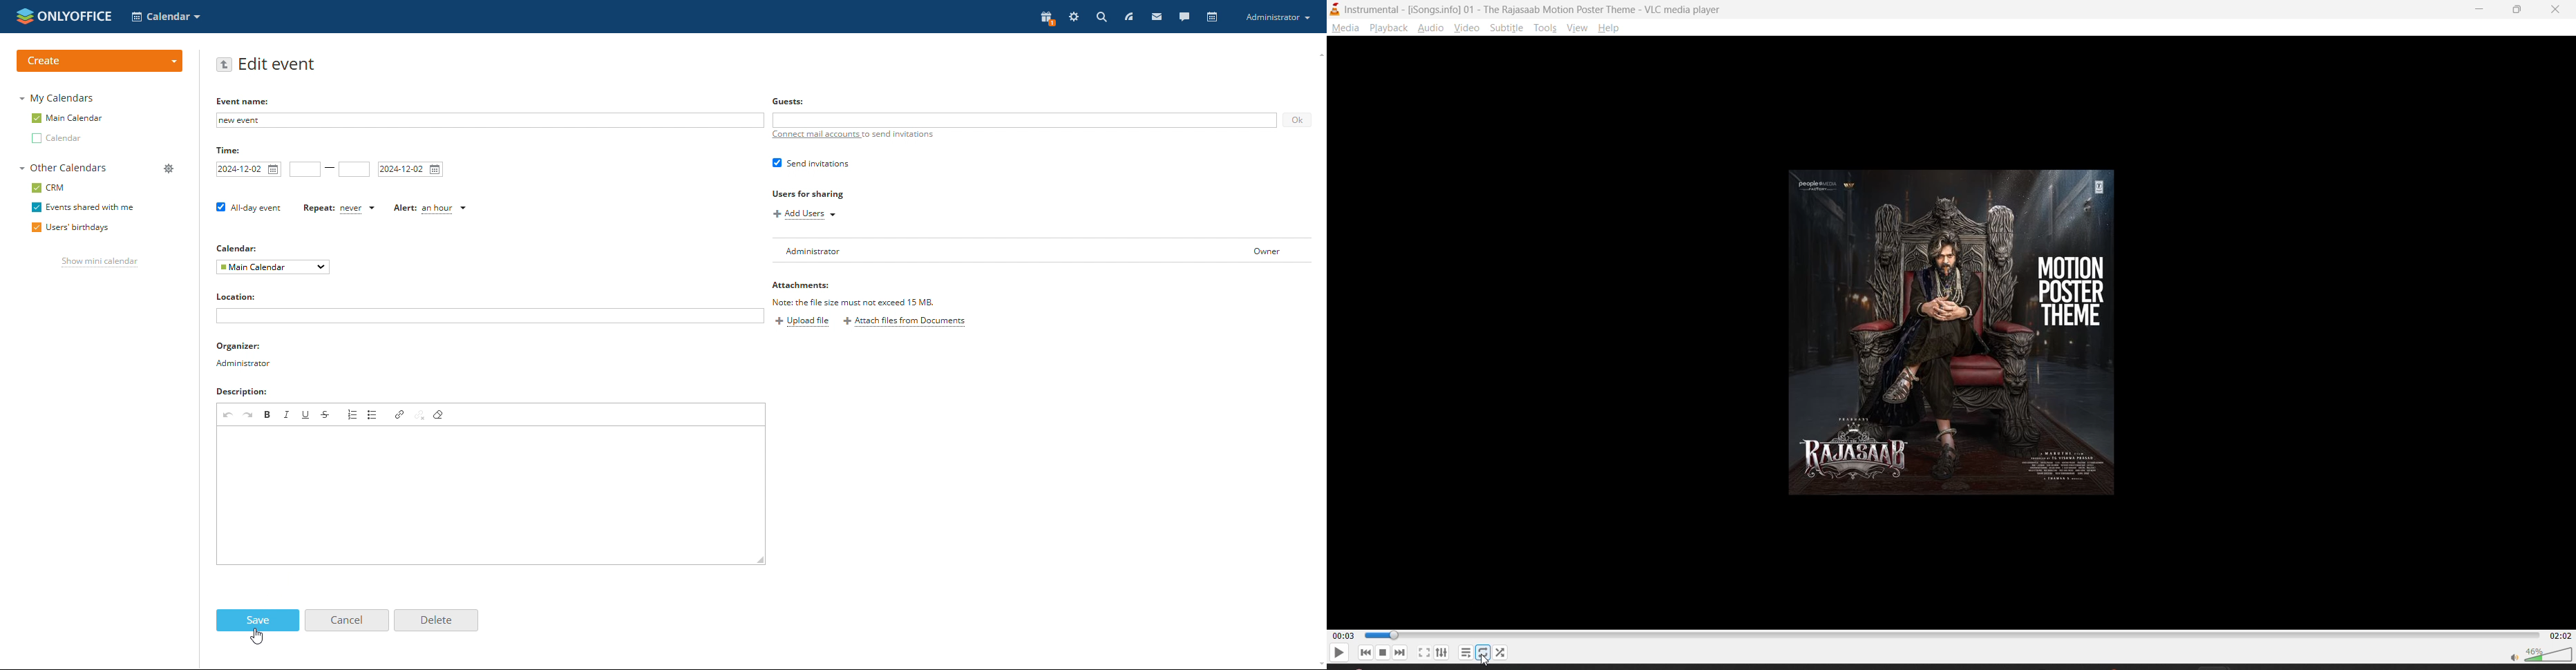 Image resolution: width=2576 pixels, height=672 pixels. I want to click on motion poster theme thumbnail, so click(1952, 333).